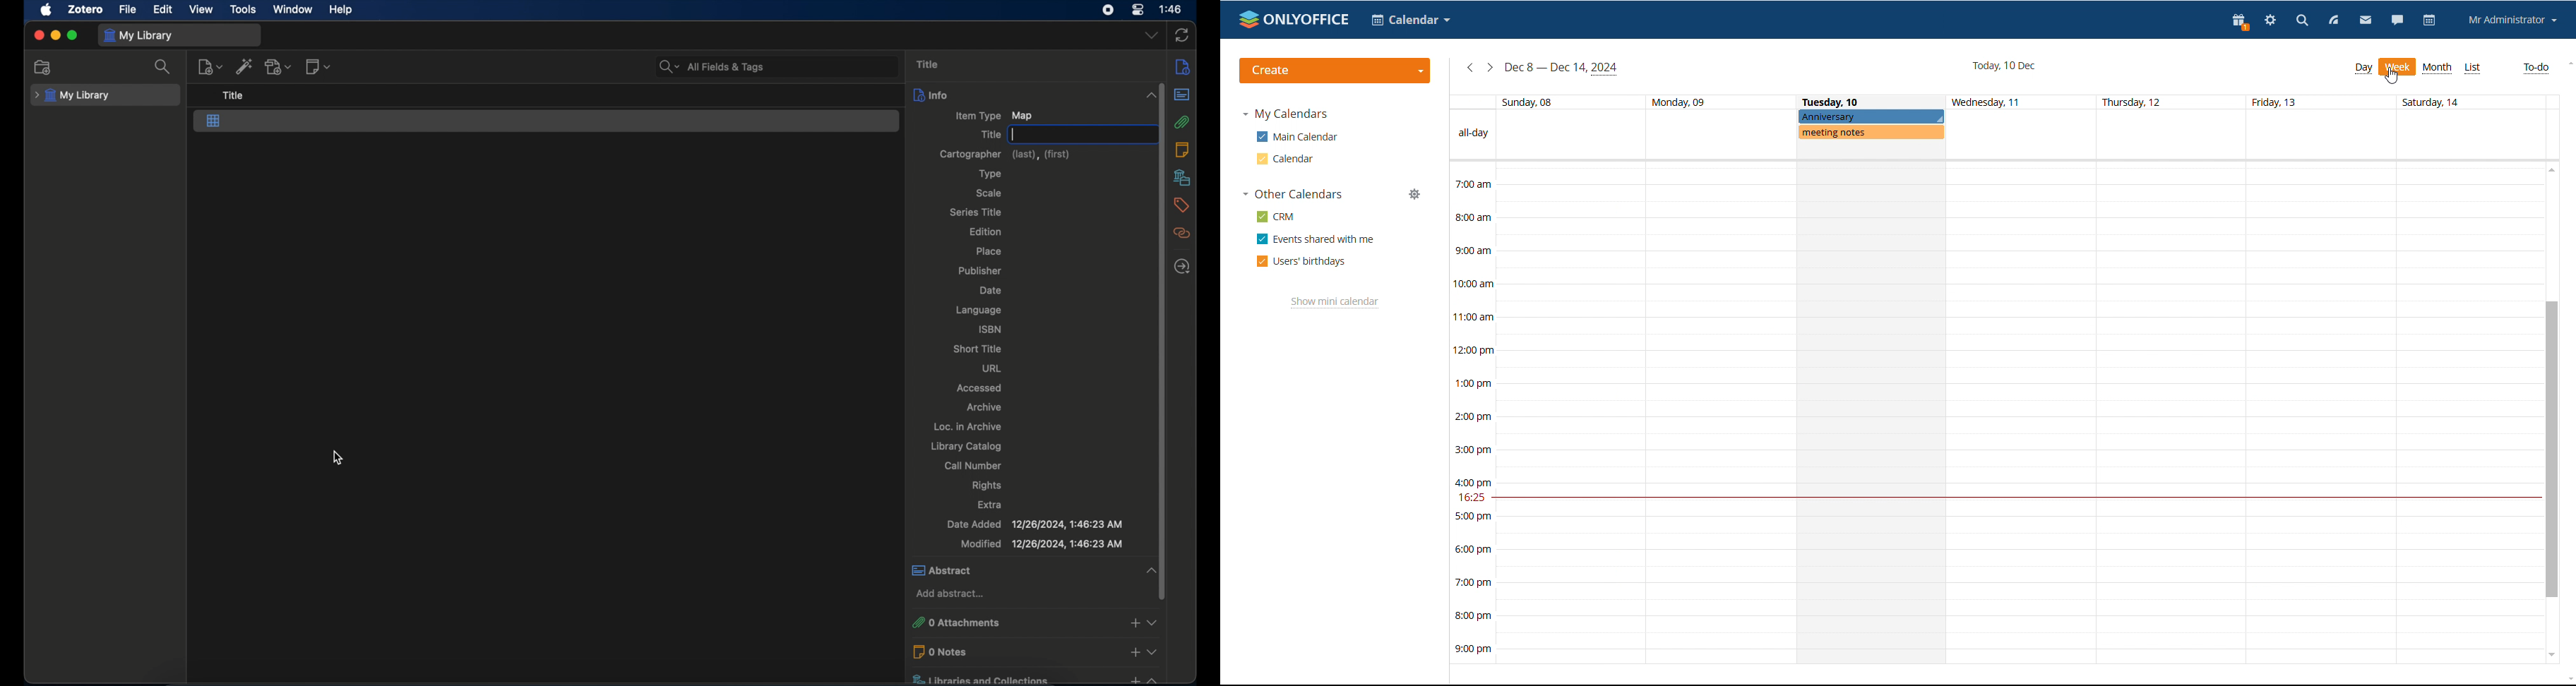 The width and height of the screenshot is (2576, 700). What do you see at coordinates (1562, 69) in the screenshot?
I see `current week` at bounding box center [1562, 69].